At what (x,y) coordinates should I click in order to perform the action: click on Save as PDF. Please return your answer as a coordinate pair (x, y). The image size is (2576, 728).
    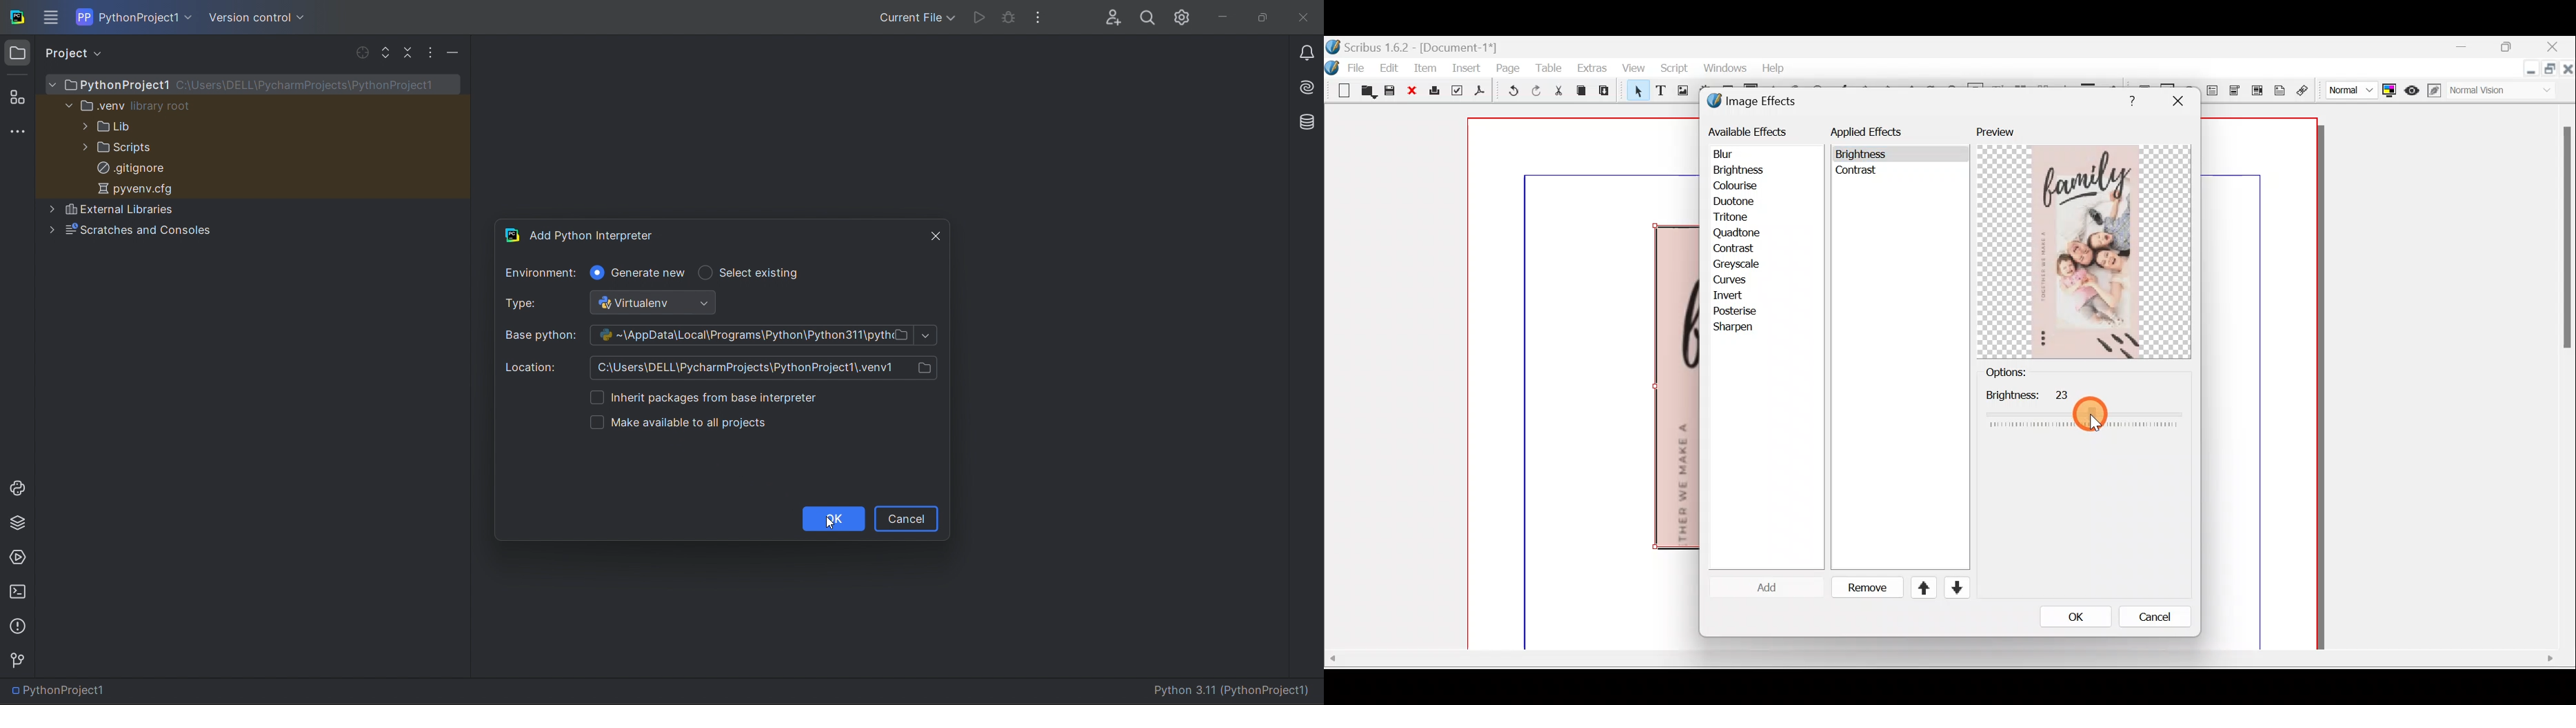
    Looking at the image, I should click on (1478, 93).